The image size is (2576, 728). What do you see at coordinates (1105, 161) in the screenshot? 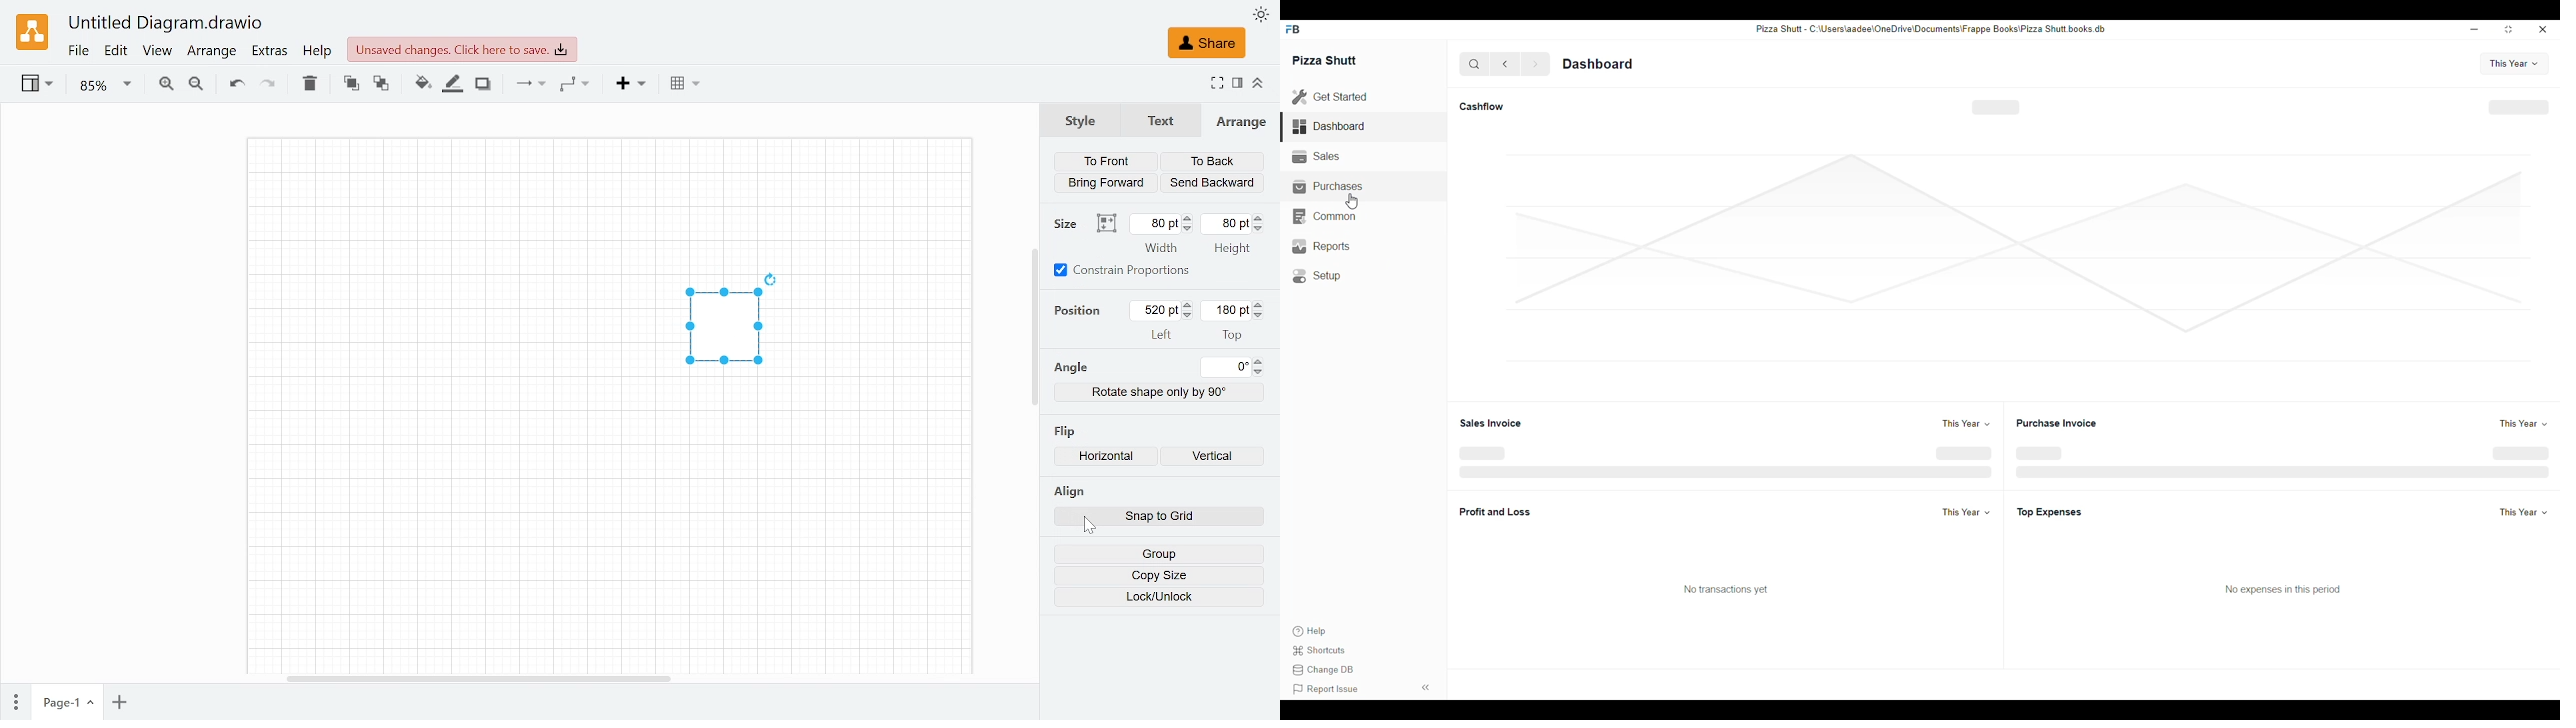
I see `To front` at bounding box center [1105, 161].